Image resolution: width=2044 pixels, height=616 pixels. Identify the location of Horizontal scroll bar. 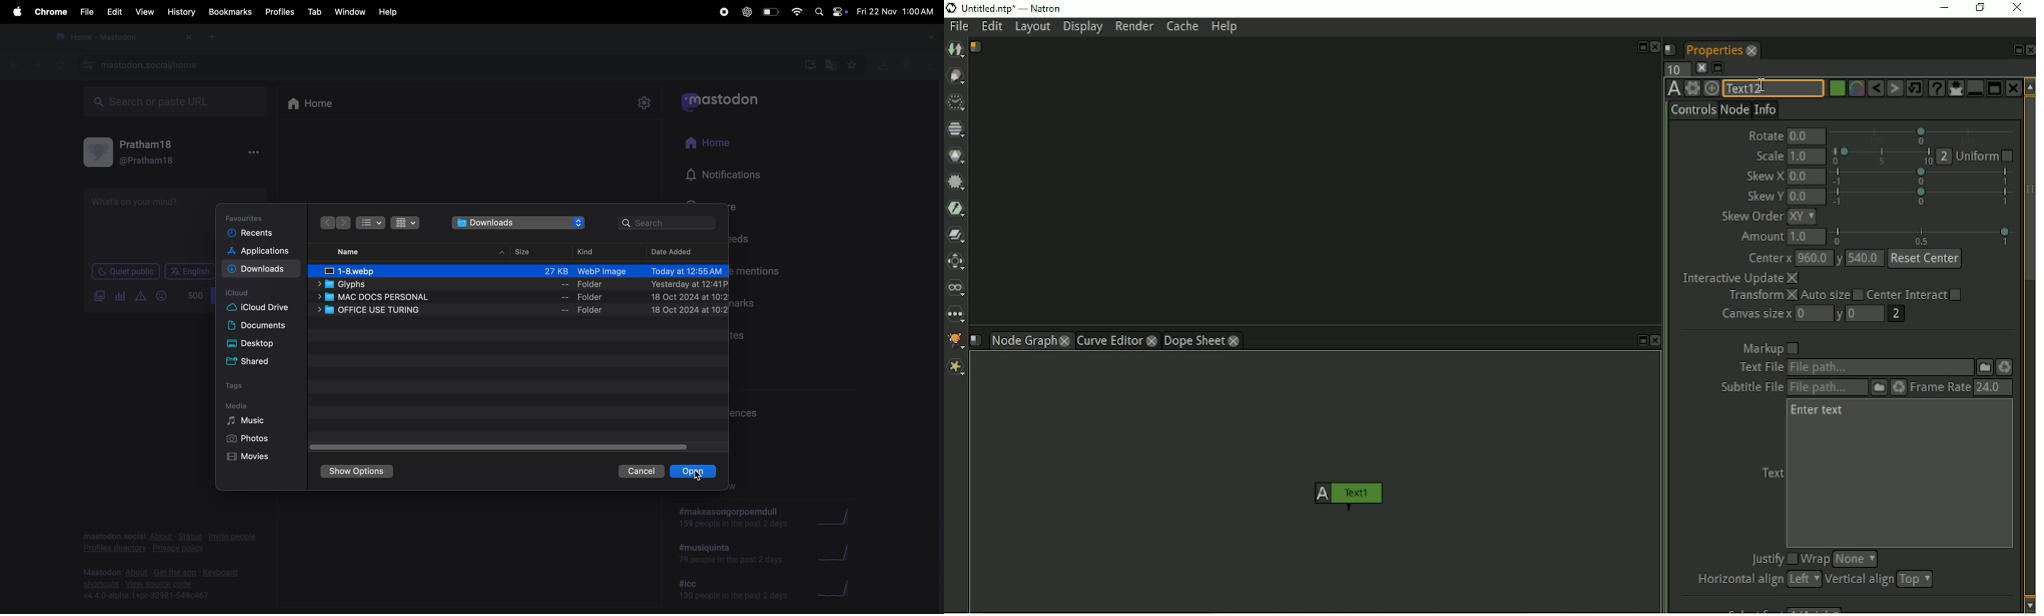
(500, 447).